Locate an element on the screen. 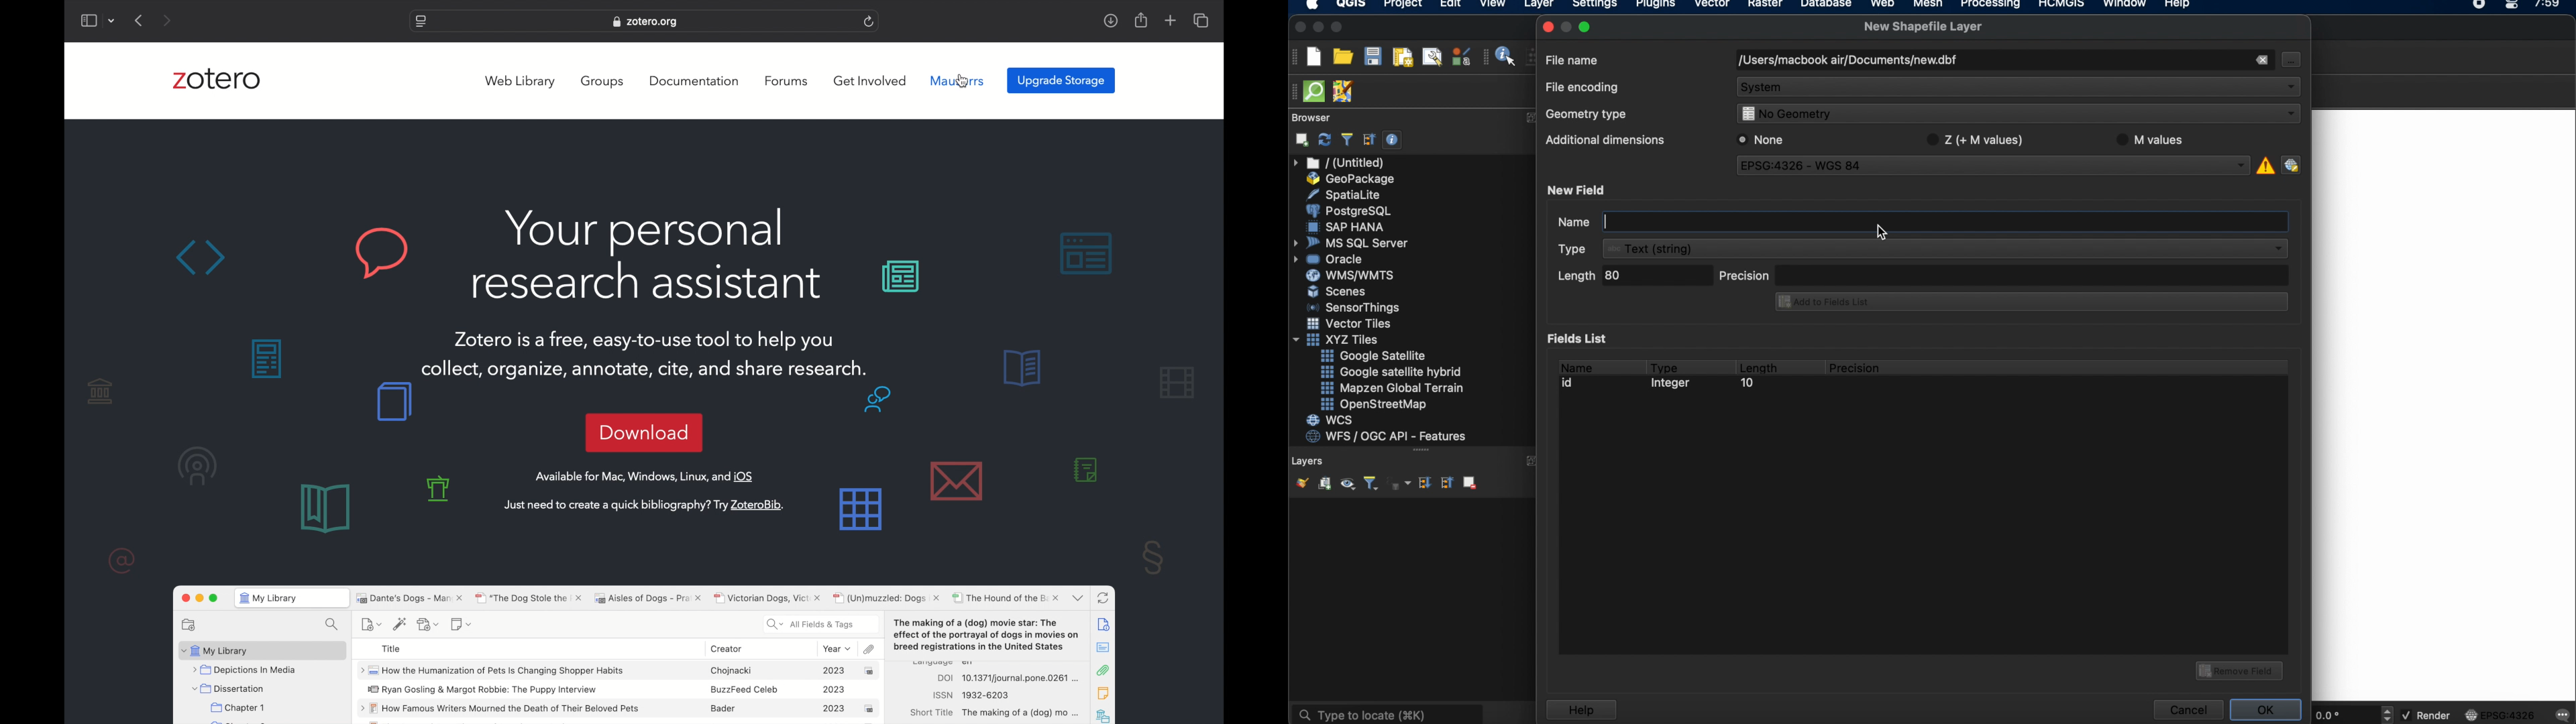 The width and height of the screenshot is (2576, 728). layer is located at coordinates (1539, 7).